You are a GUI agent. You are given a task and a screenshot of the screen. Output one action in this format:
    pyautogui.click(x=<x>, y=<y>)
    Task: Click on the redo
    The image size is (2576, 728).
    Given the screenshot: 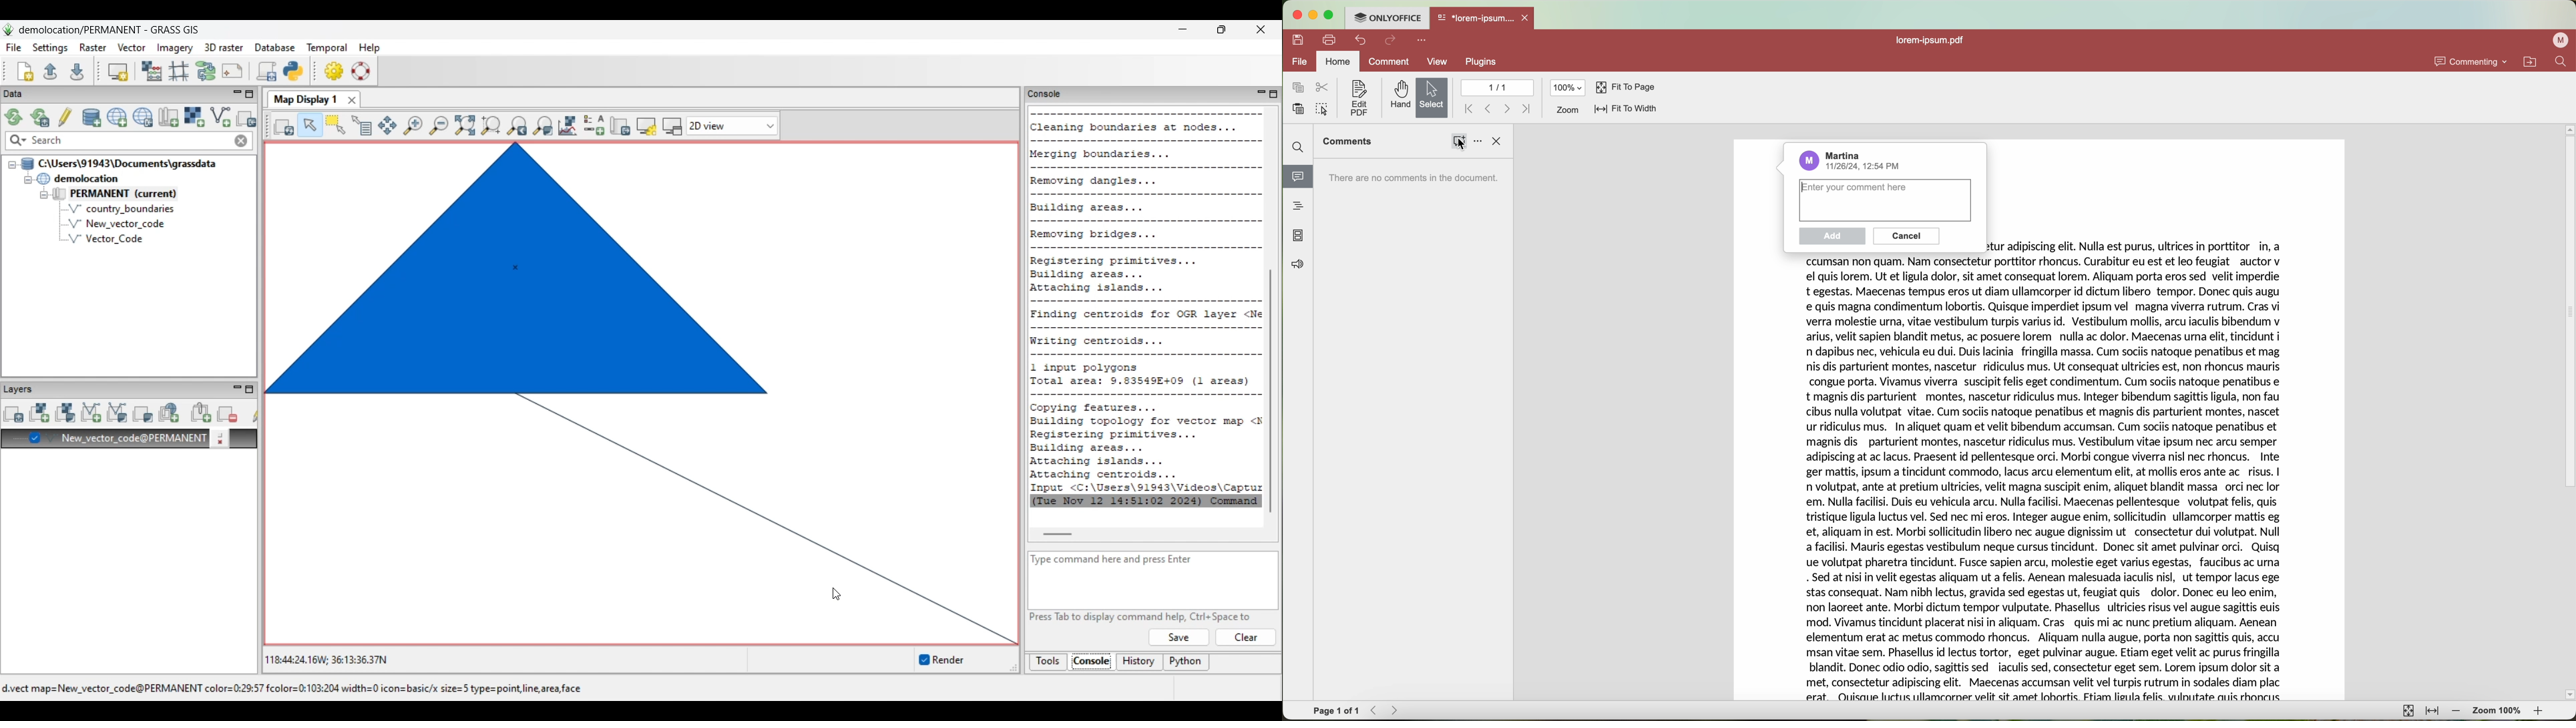 What is the action you would take?
    pyautogui.click(x=1391, y=41)
    